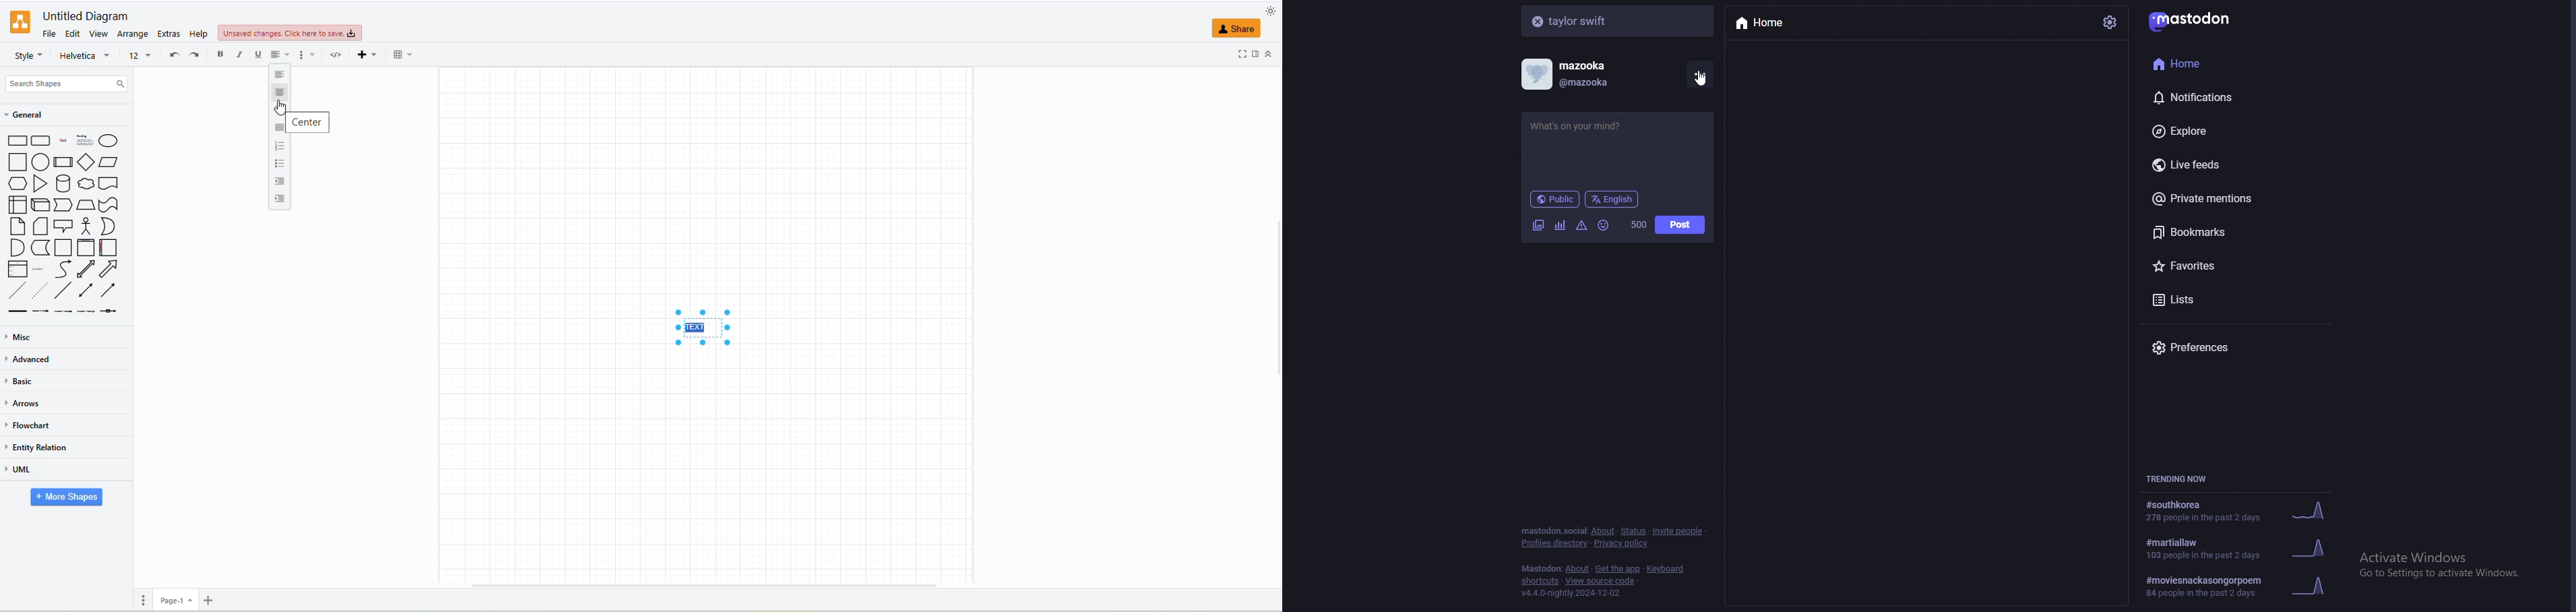 Image resolution: width=2576 pixels, height=616 pixels. I want to click on invite people, so click(1680, 532).